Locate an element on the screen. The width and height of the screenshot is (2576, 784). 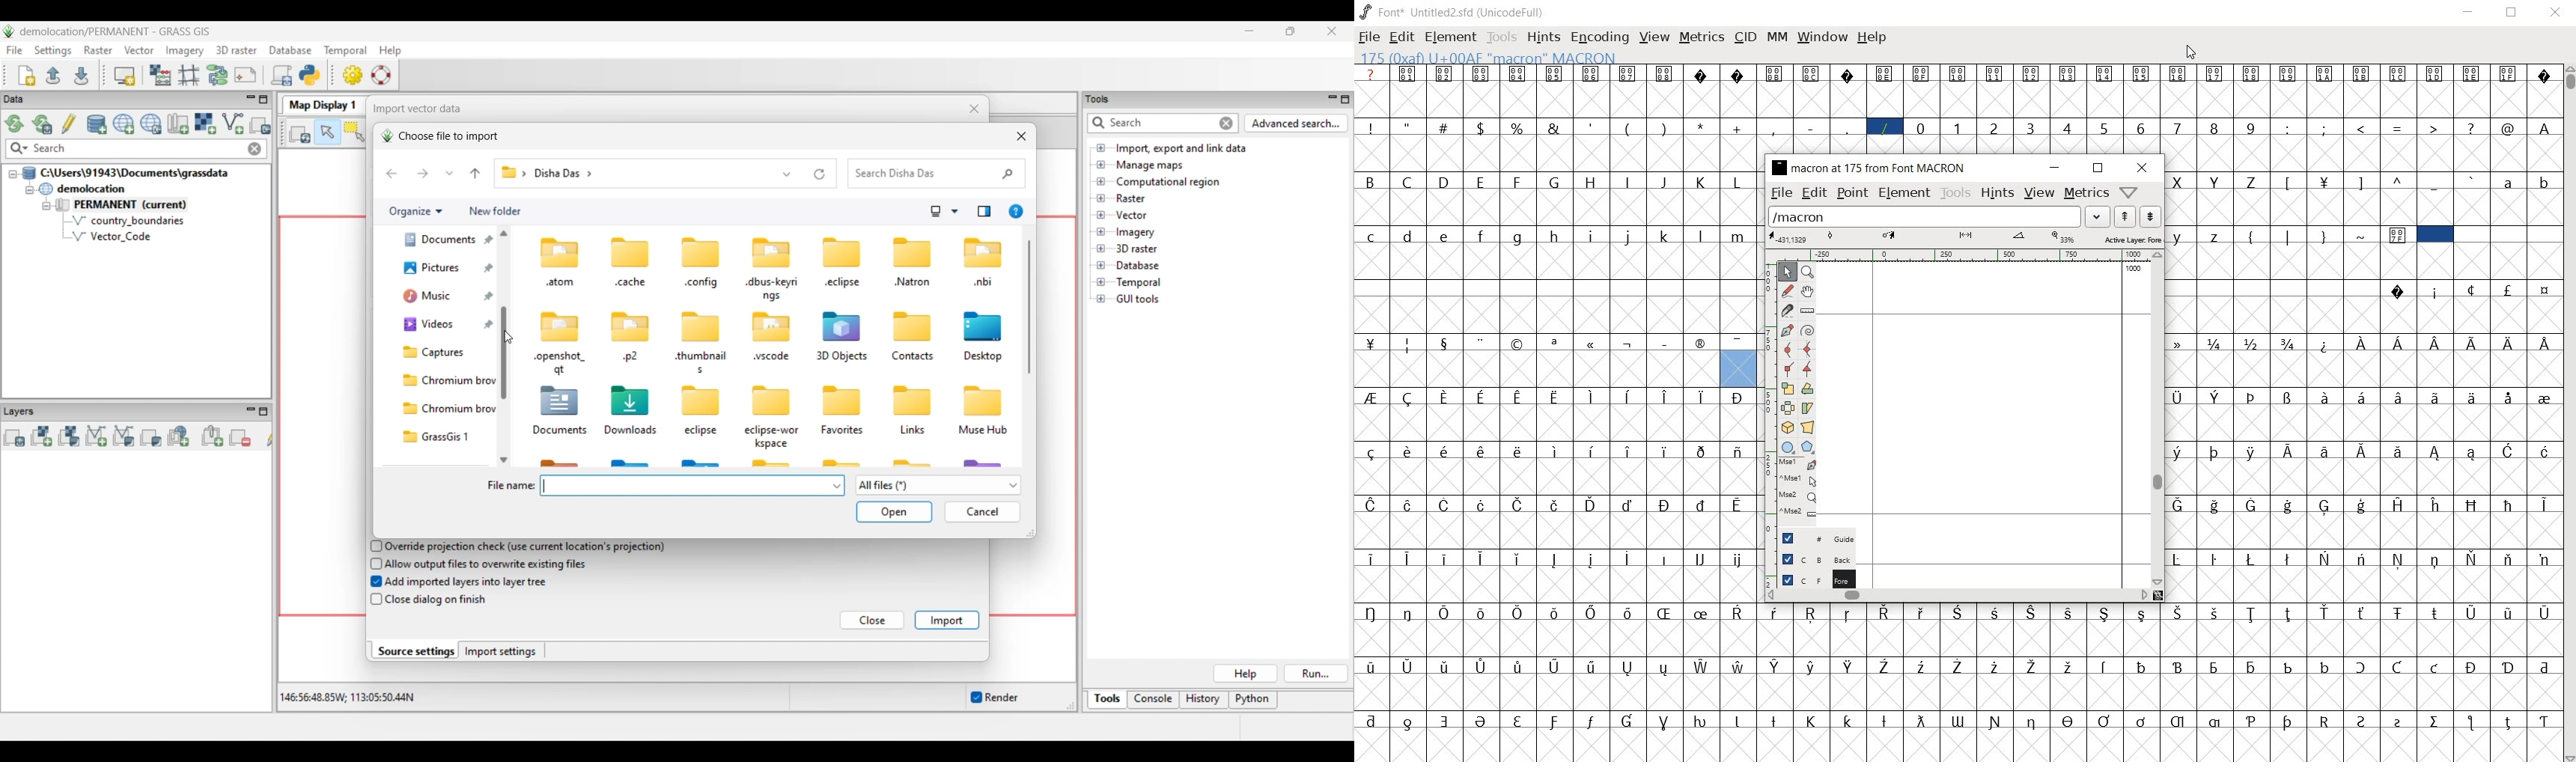
Symbol is located at coordinates (2361, 396).